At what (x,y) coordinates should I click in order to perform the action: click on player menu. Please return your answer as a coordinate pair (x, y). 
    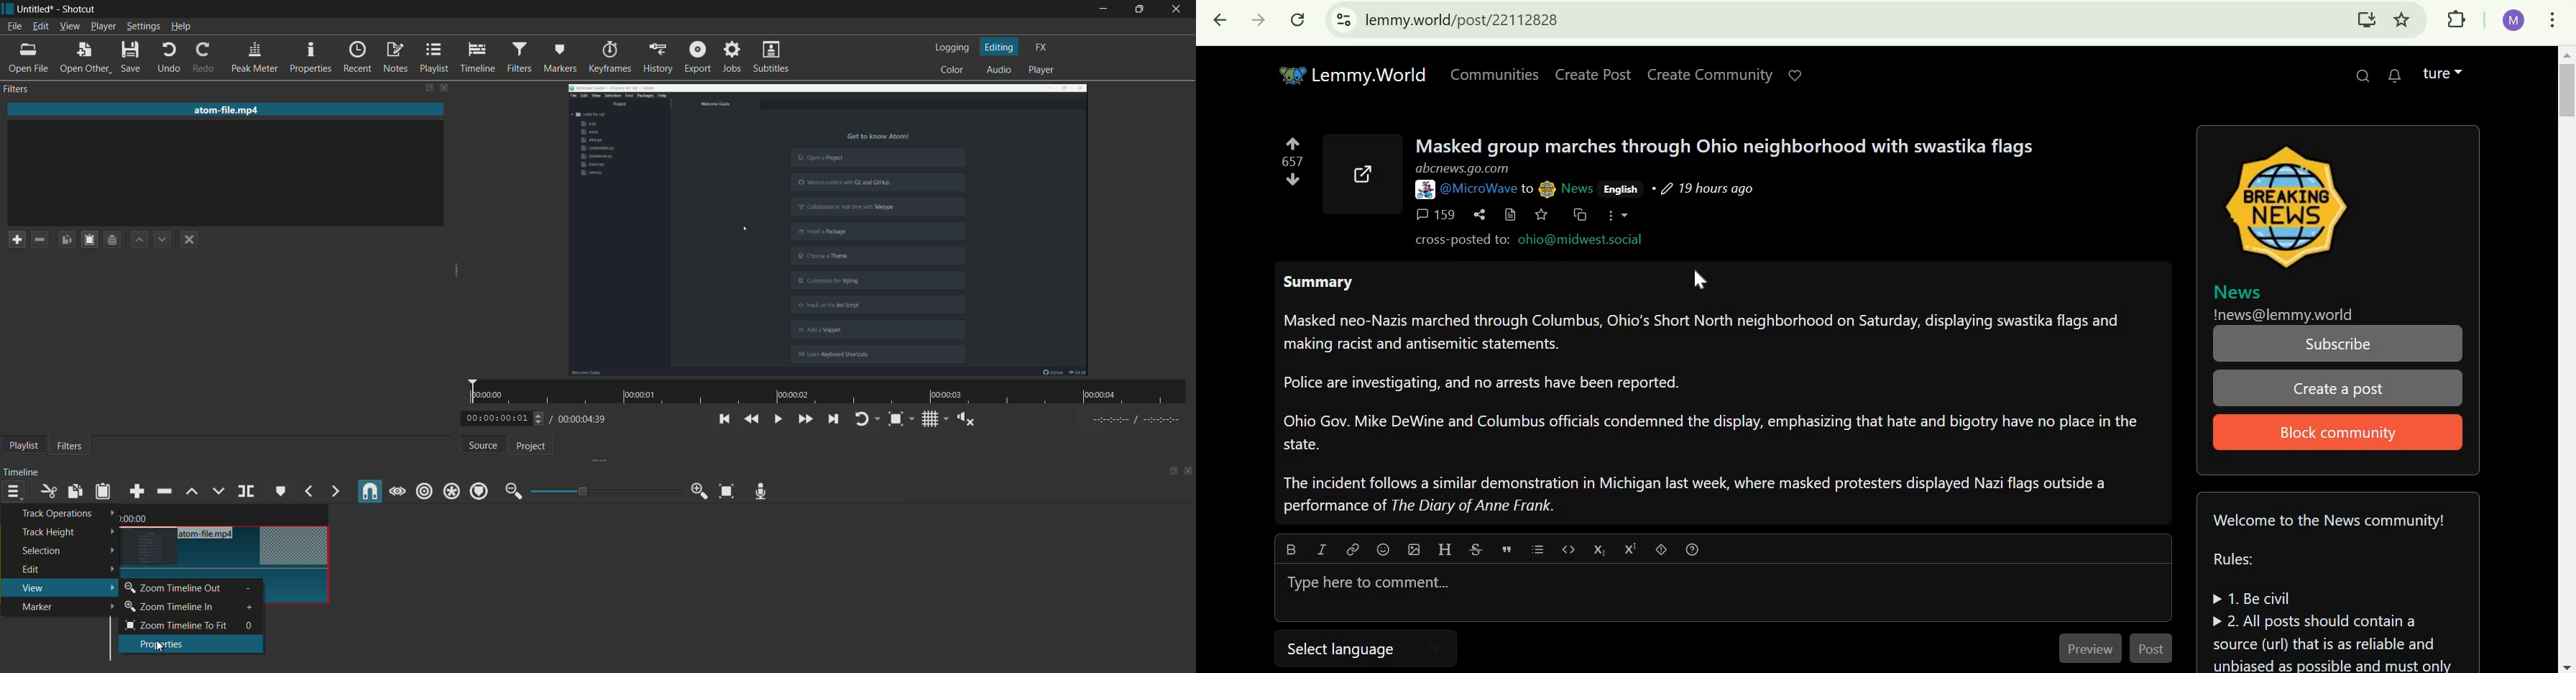
    Looking at the image, I should click on (103, 27).